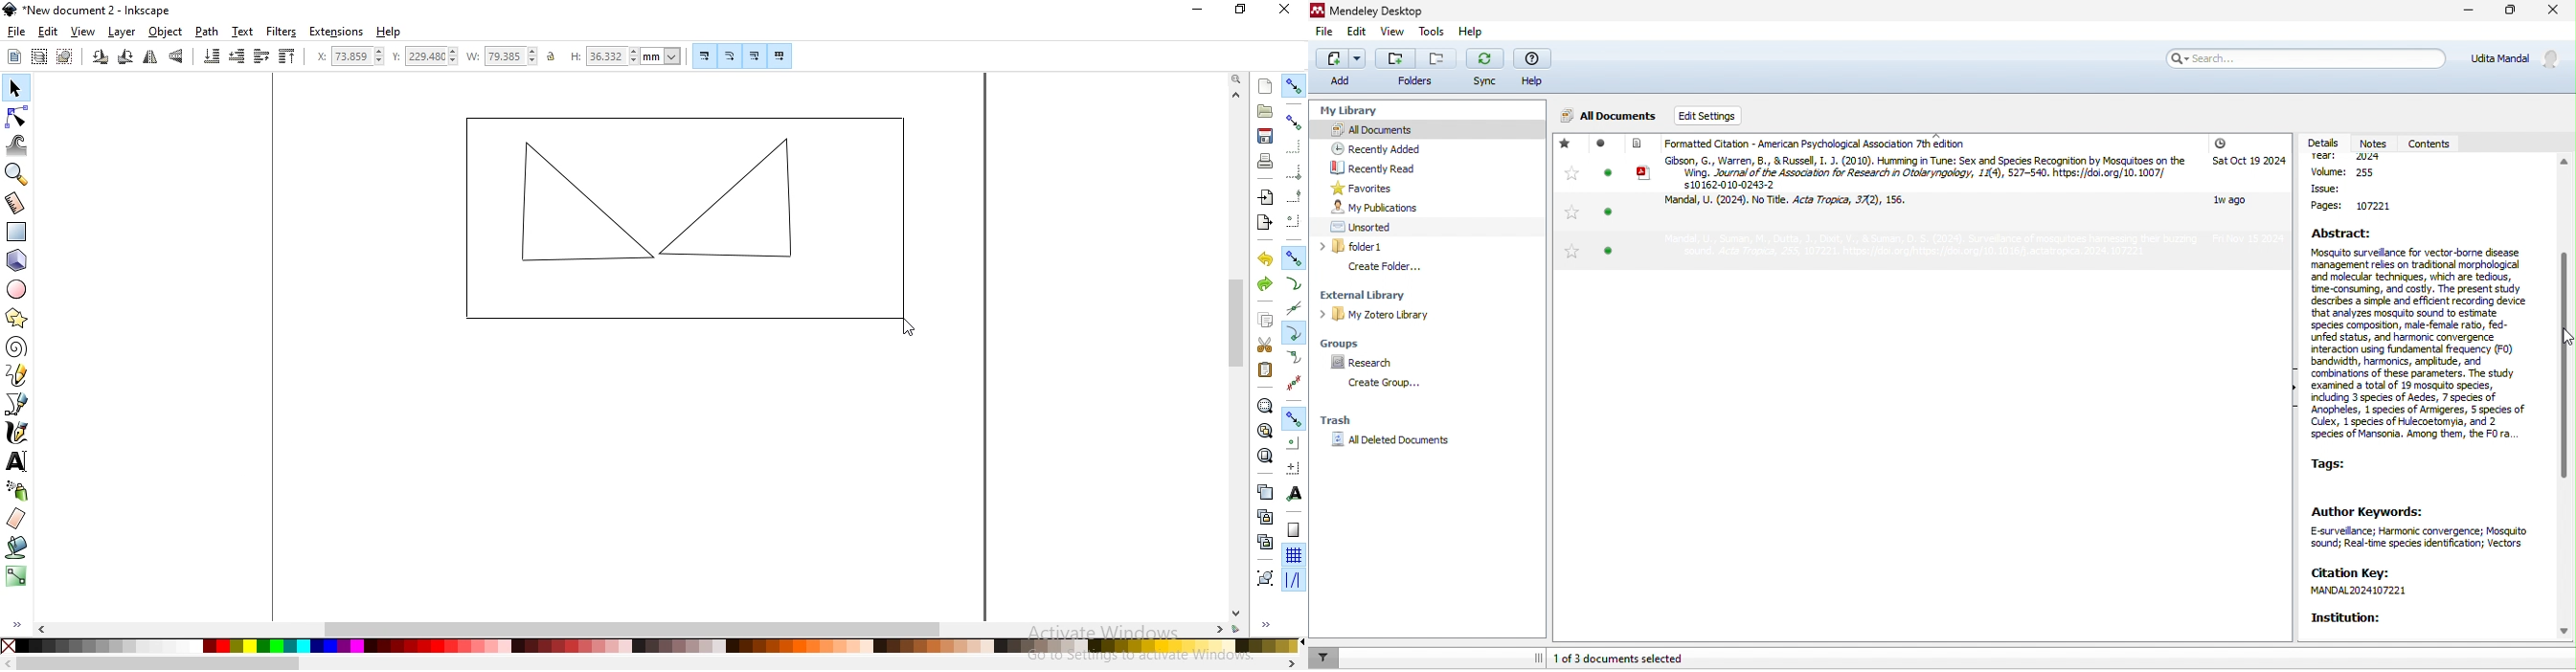 Image resolution: width=2576 pixels, height=672 pixels. I want to click on tags, so click(2341, 467).